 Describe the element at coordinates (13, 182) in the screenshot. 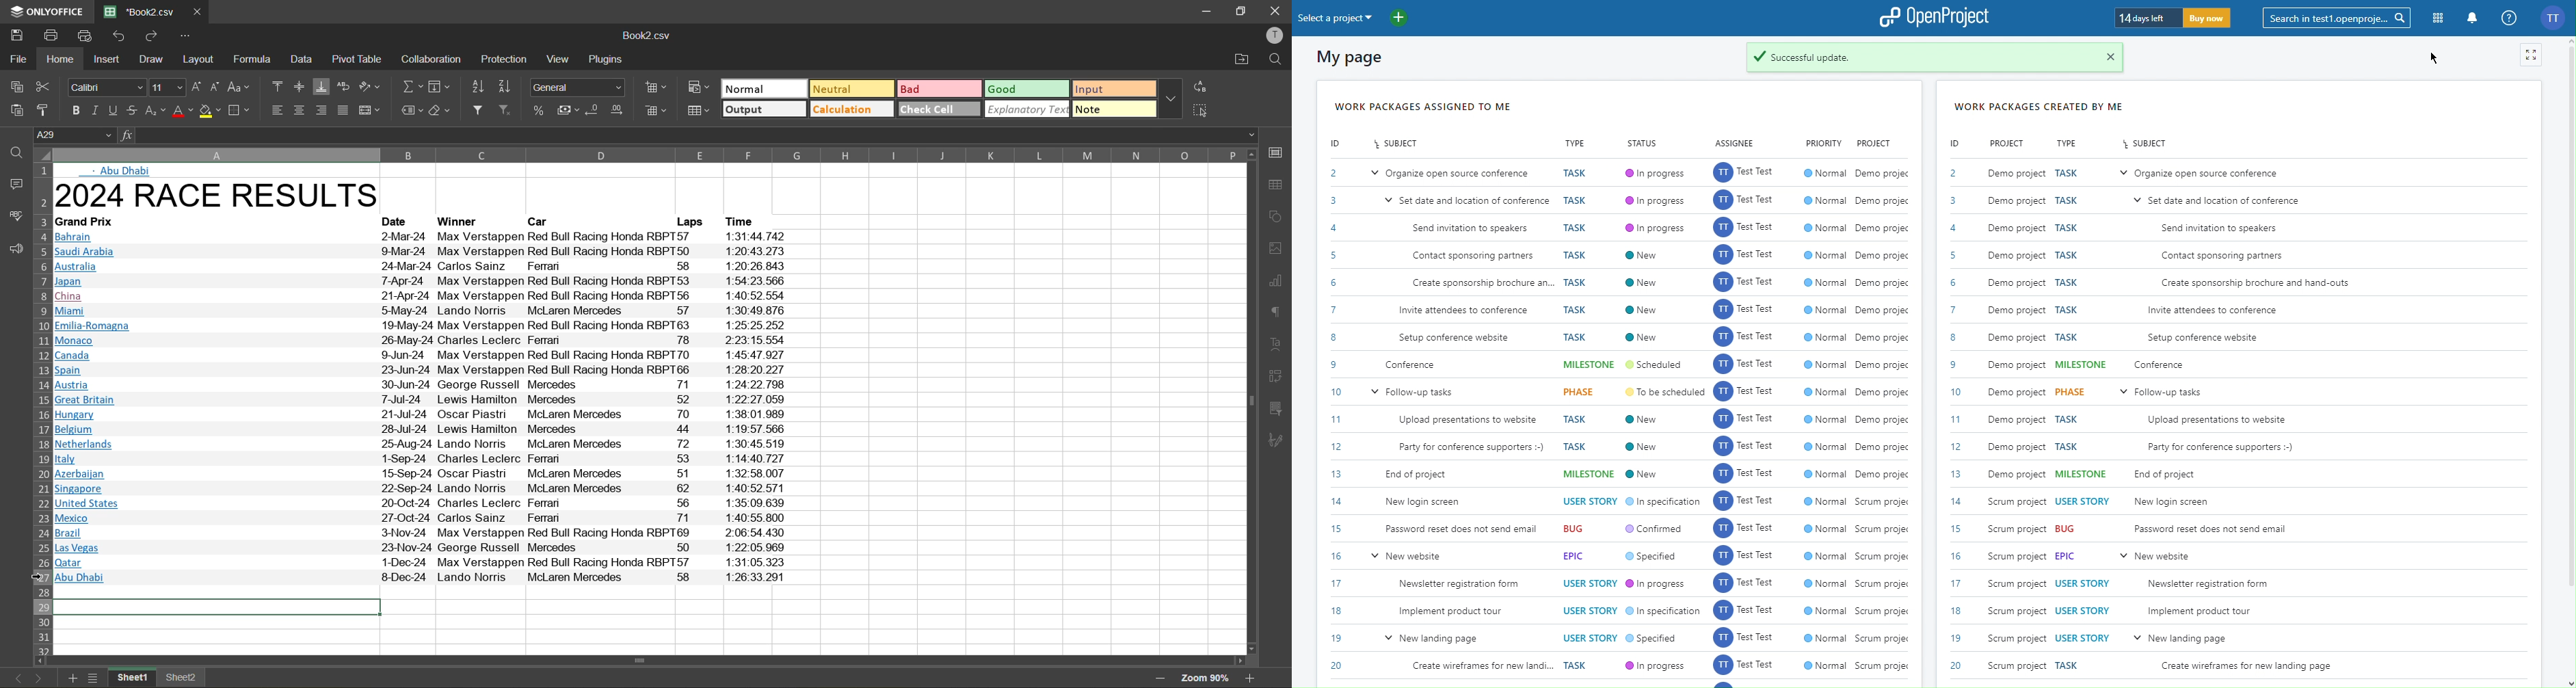

I see `comments` at that location.